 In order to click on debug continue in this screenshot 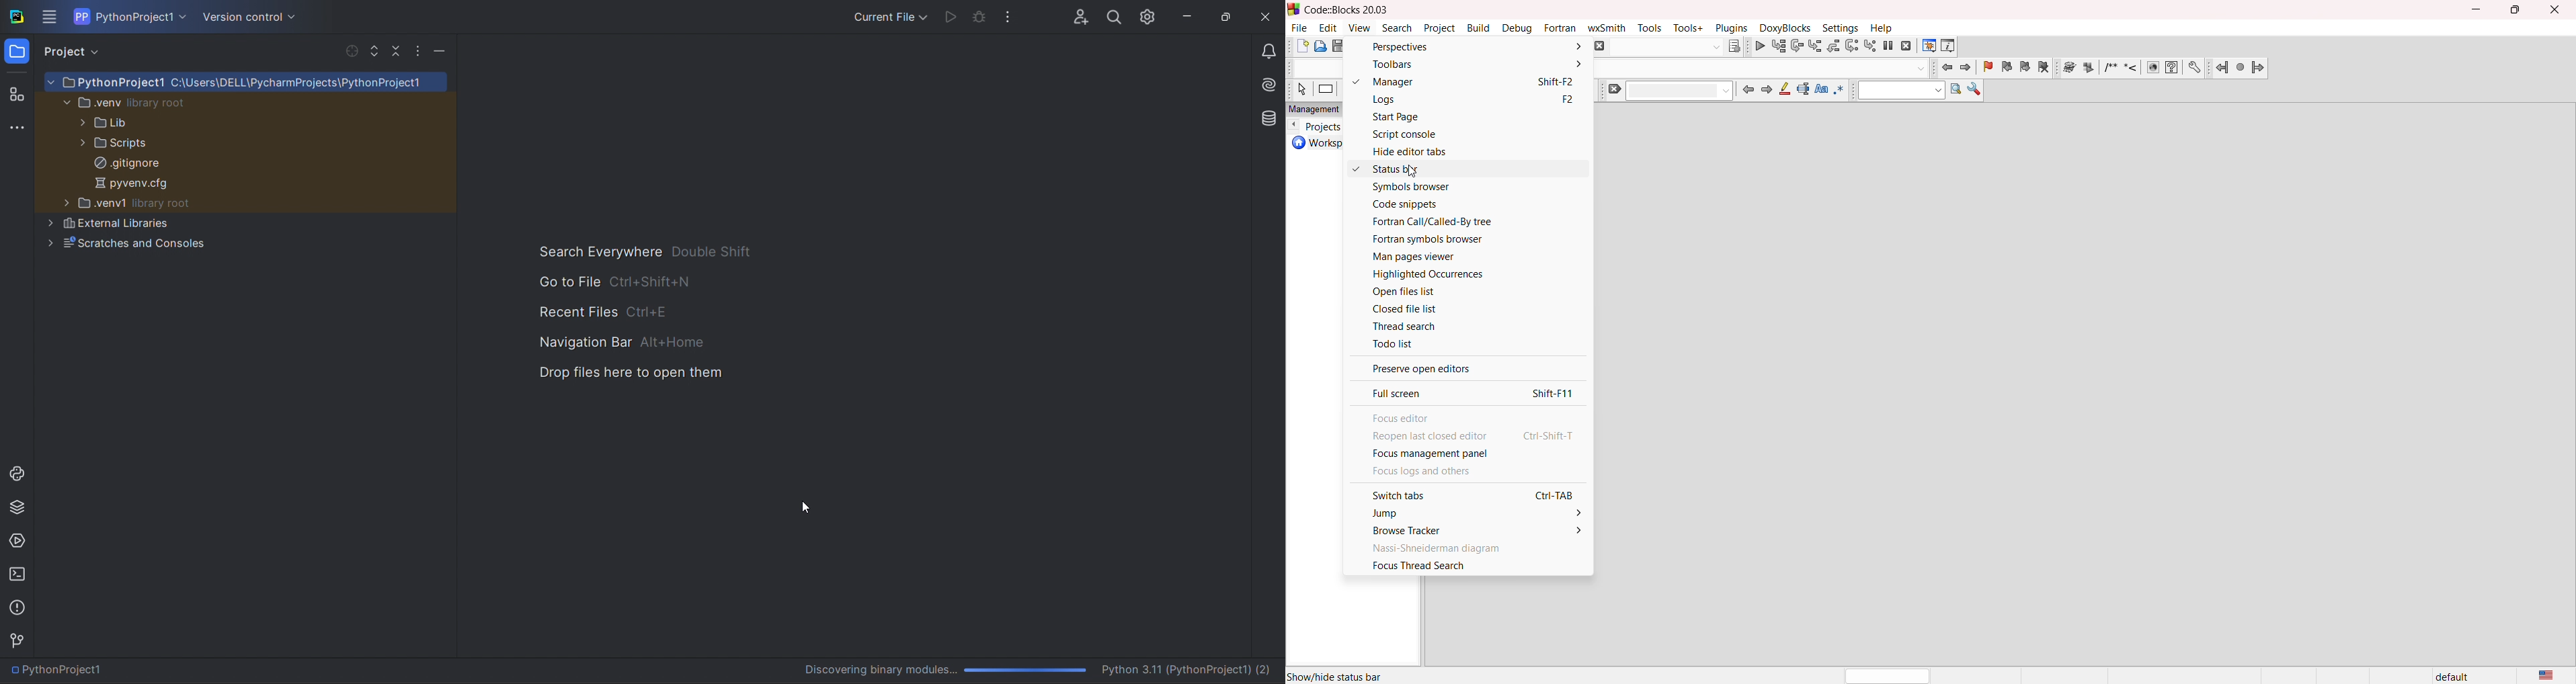, I will do `click(1760, 48)`.